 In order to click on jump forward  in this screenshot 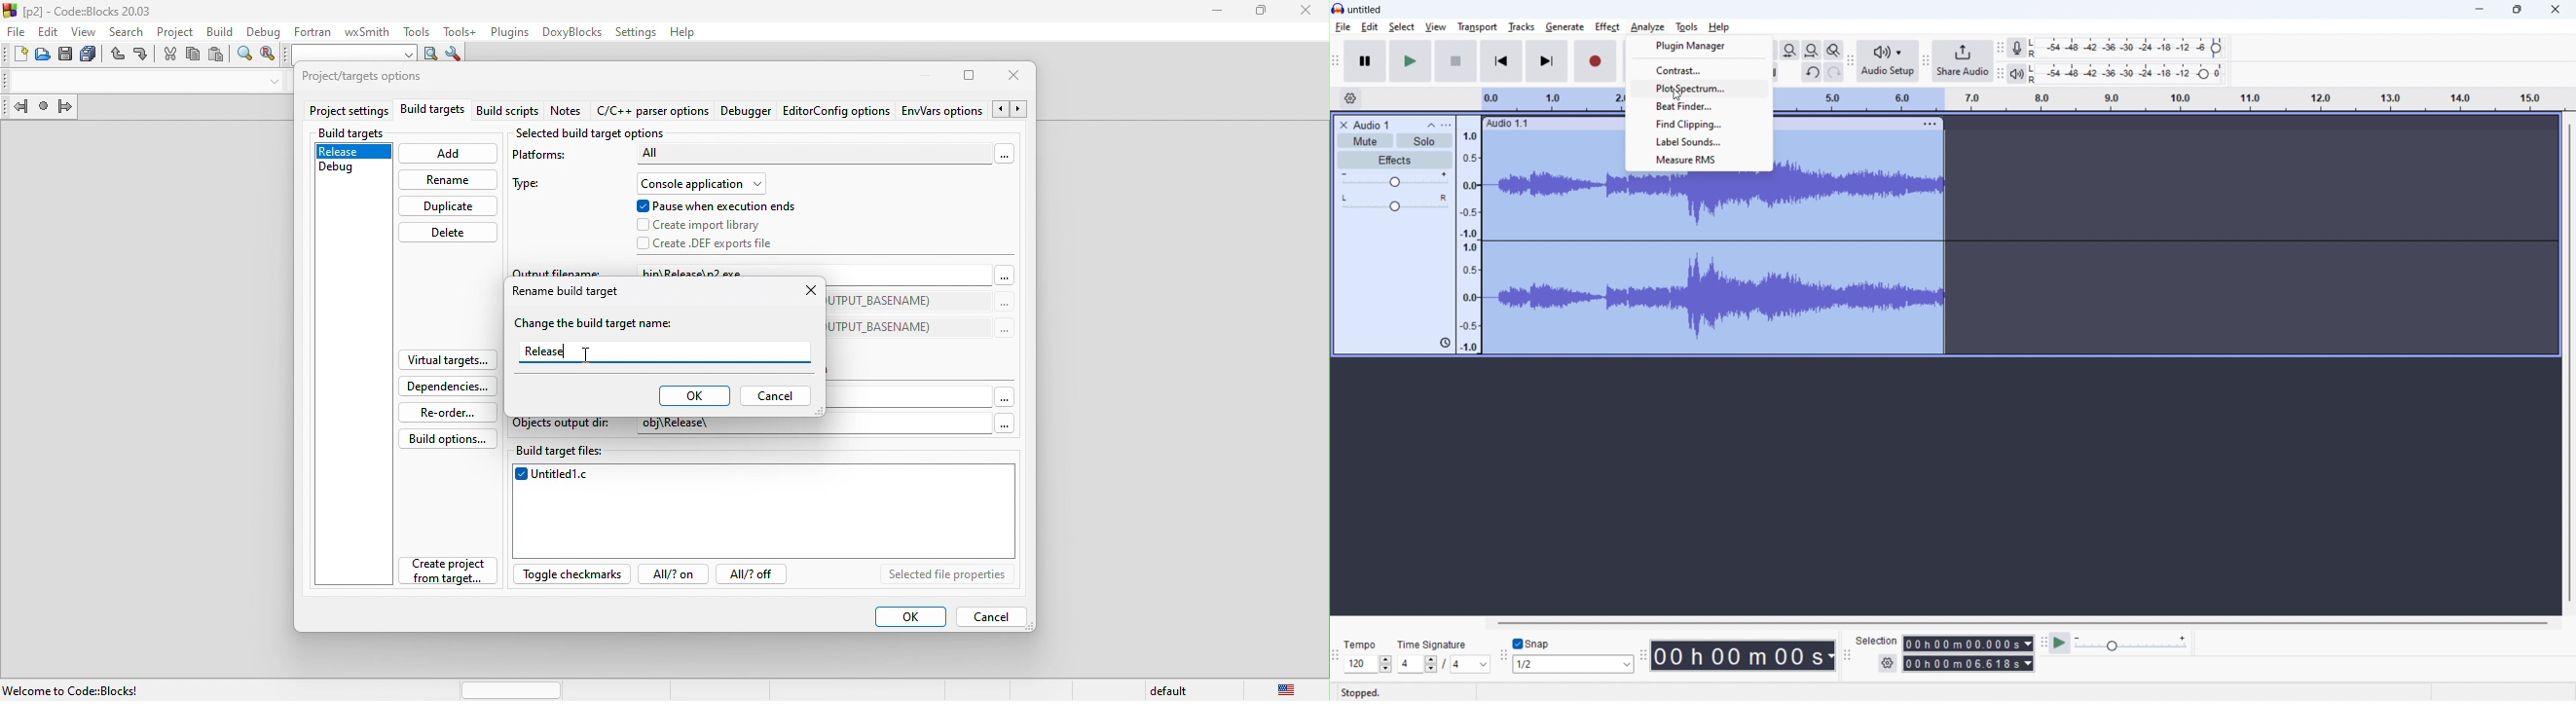, I will do `click(65, 108)`.